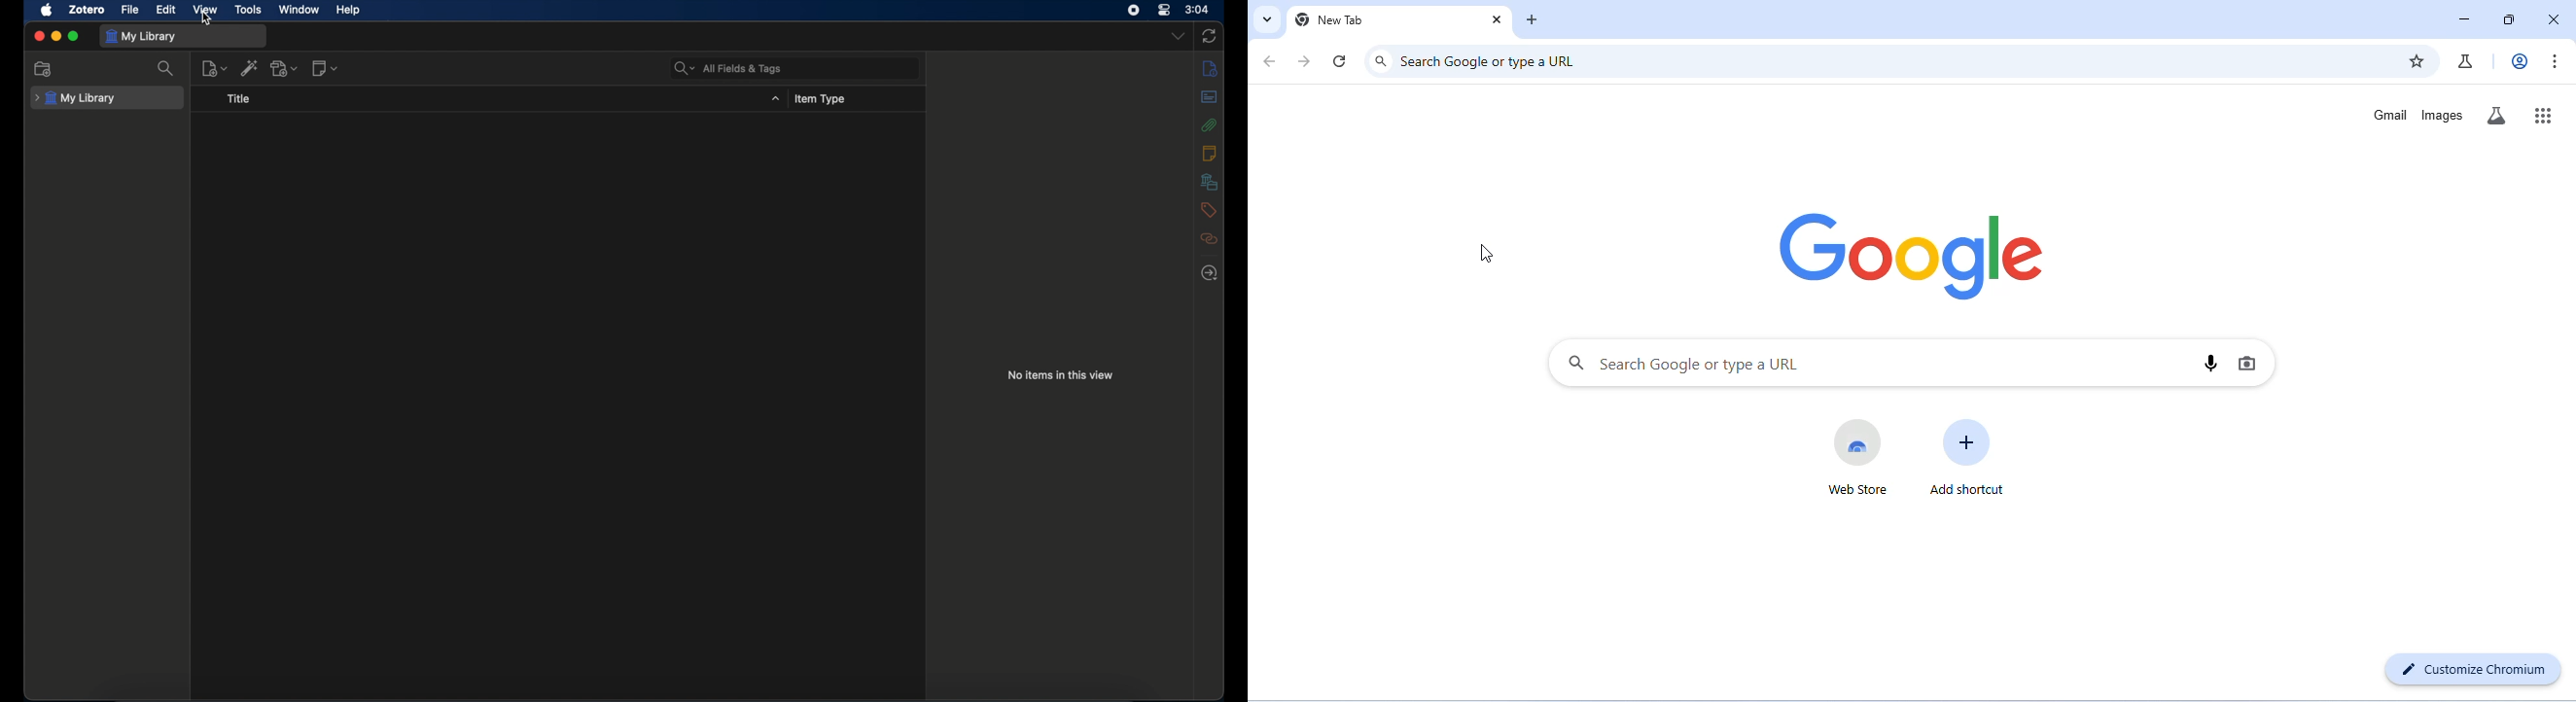  Describe the element at coordinates (1062, 374) in the screenshot. I see `no items in this view` at that location.